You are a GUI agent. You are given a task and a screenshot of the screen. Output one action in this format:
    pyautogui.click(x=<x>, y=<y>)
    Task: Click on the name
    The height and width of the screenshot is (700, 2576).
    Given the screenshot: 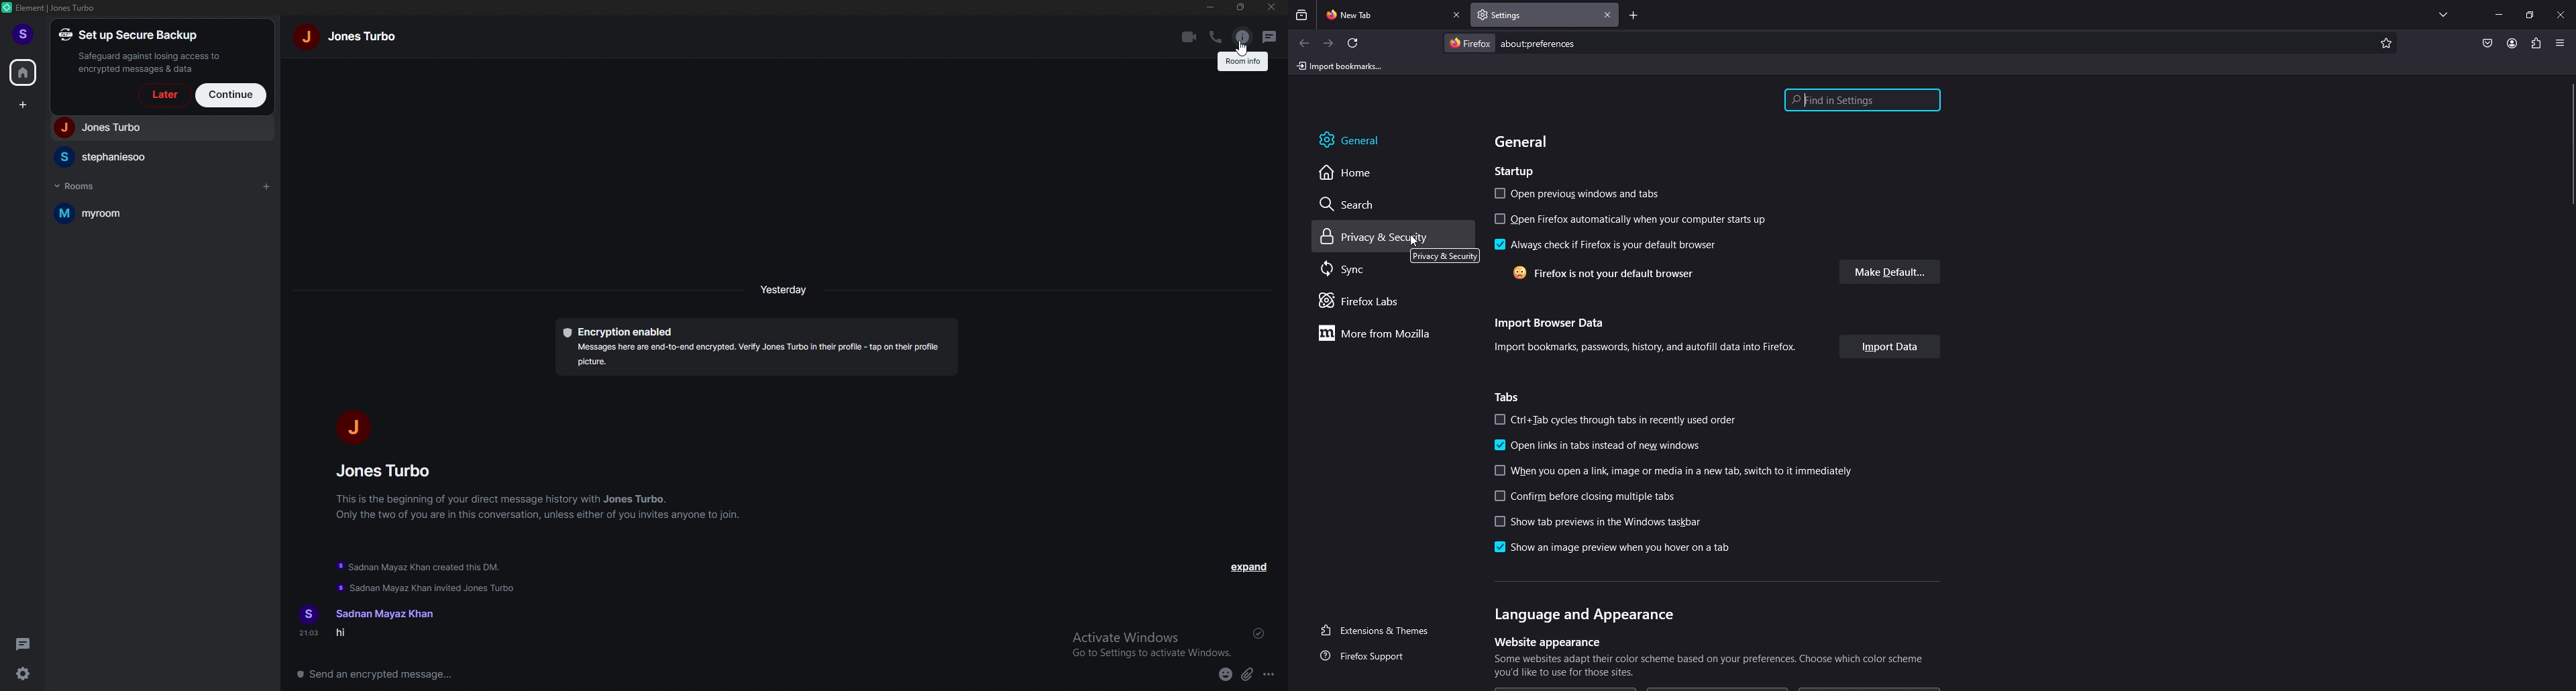 What is the action you would take?
    pyautogui.click(x=382, y=614)
    